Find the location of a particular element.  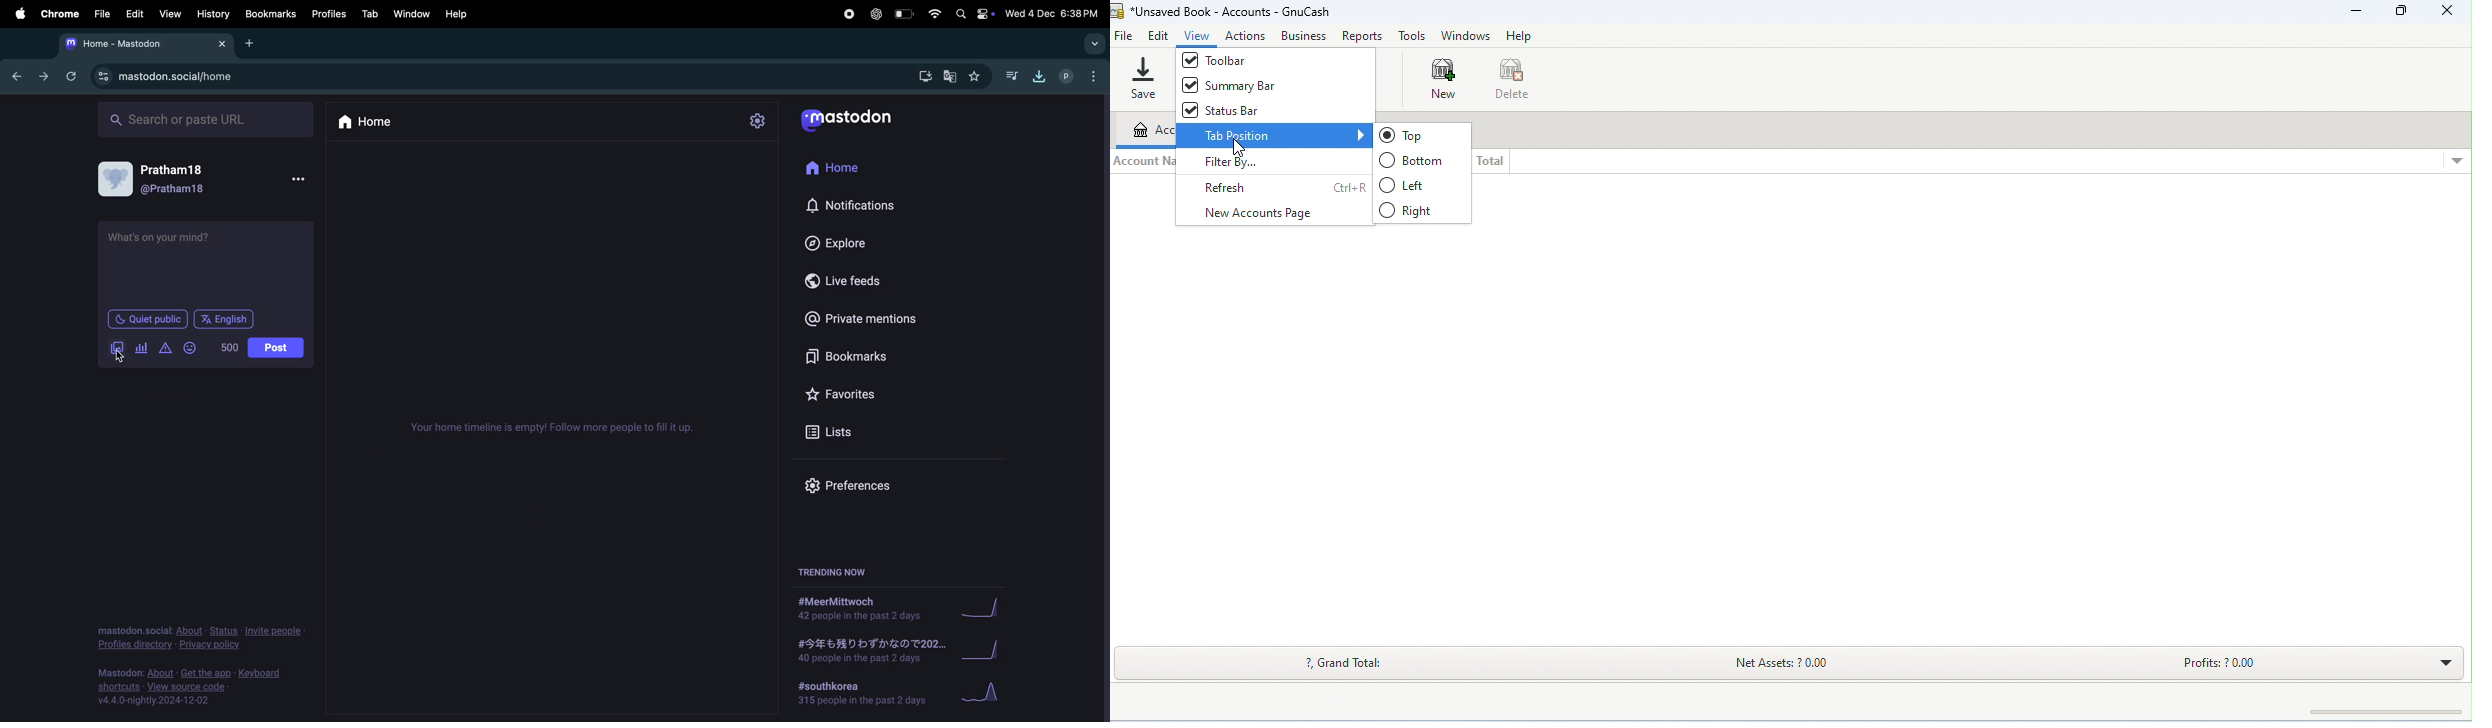

refresh is located at coordinates (1286, 189).